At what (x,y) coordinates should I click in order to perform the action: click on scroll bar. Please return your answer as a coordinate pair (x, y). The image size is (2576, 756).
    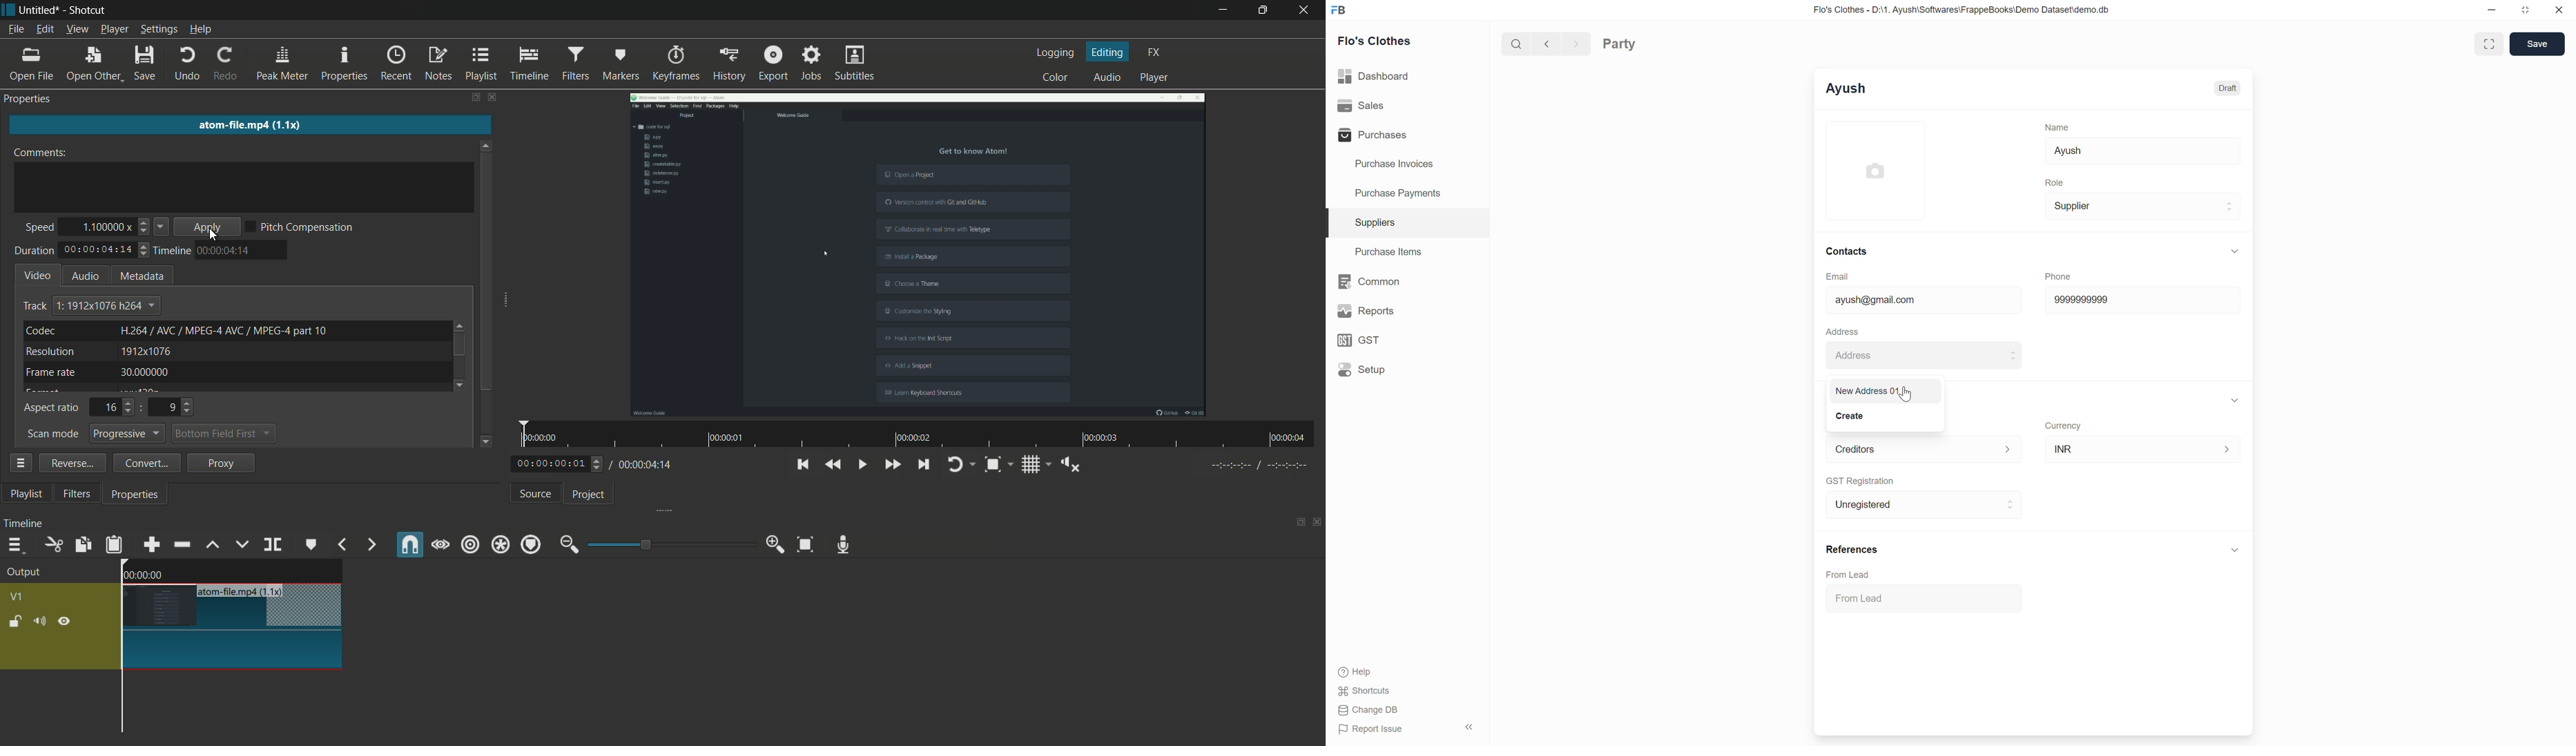
    Looking at the image, I should click on (486, 274).